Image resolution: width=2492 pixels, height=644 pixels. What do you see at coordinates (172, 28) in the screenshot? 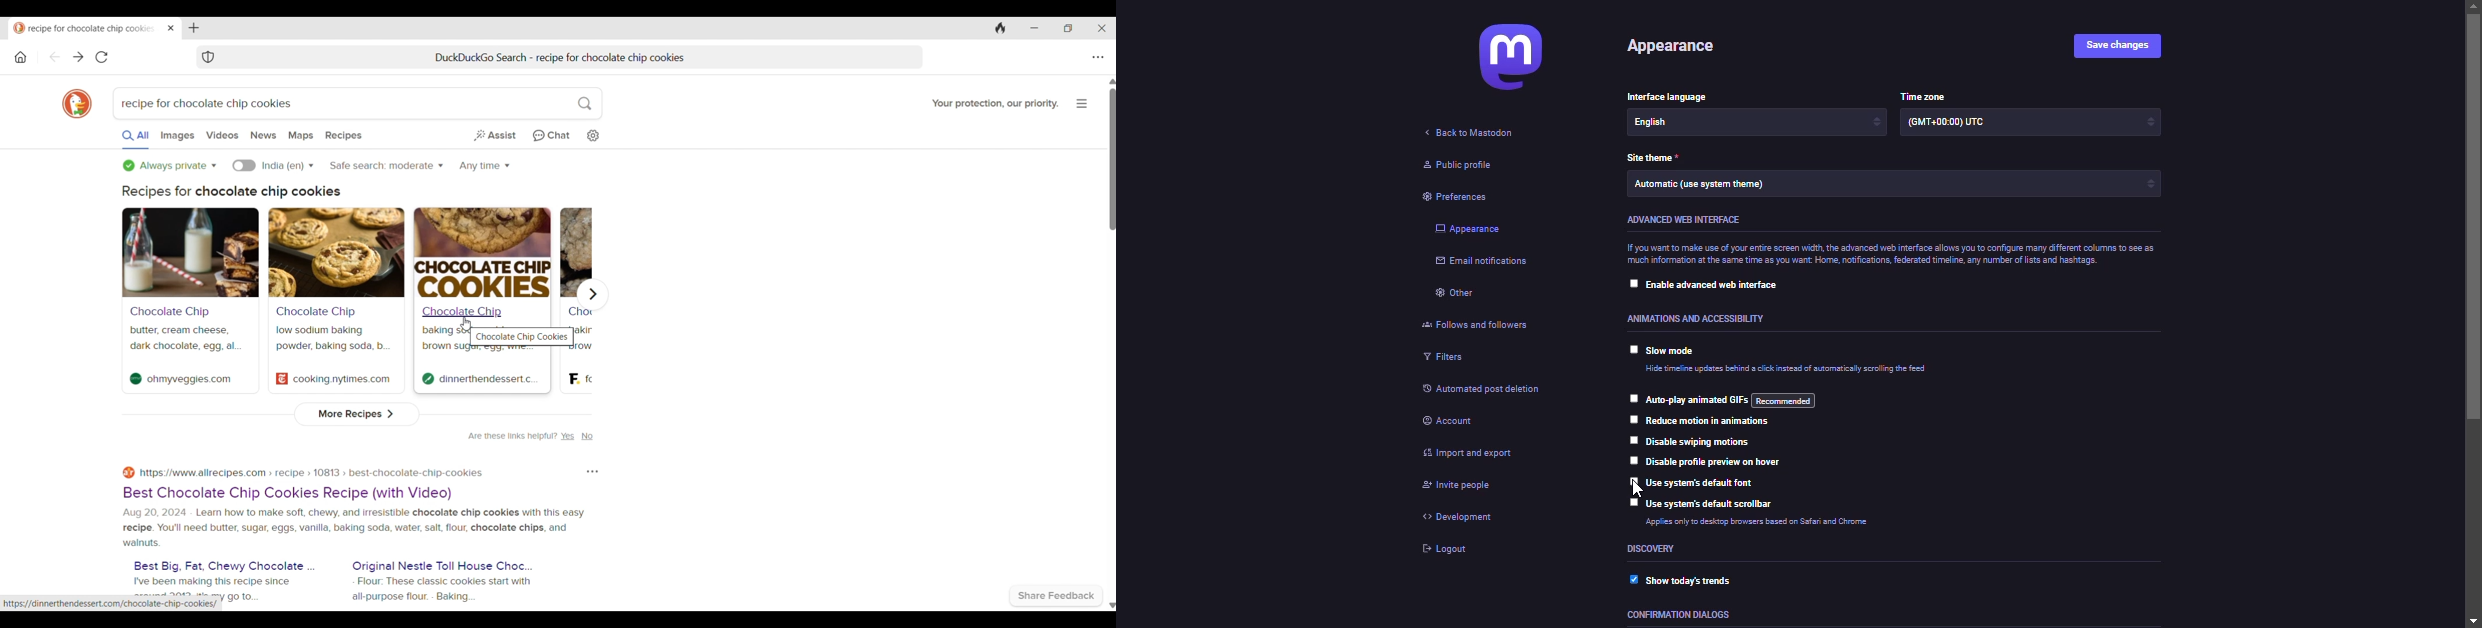
I see `Close tab` at bounding box center [172, 28].